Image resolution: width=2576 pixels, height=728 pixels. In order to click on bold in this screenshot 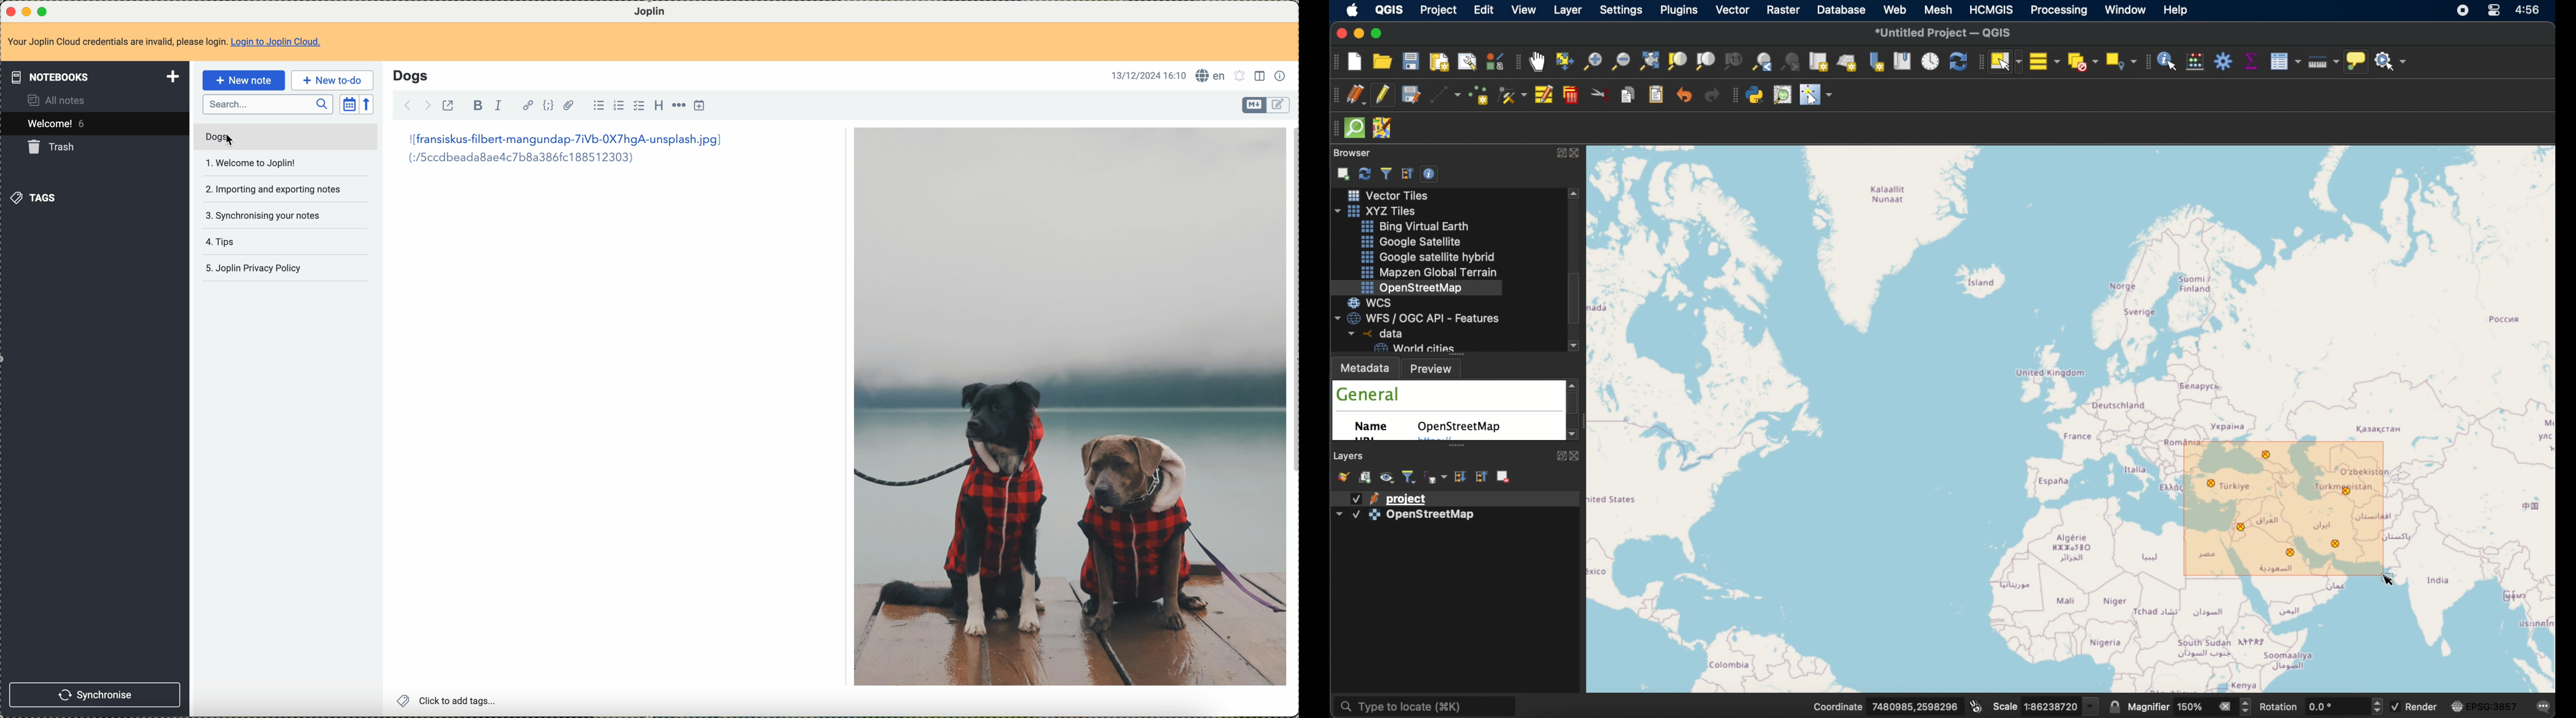, I will do `click(477, 105)`.